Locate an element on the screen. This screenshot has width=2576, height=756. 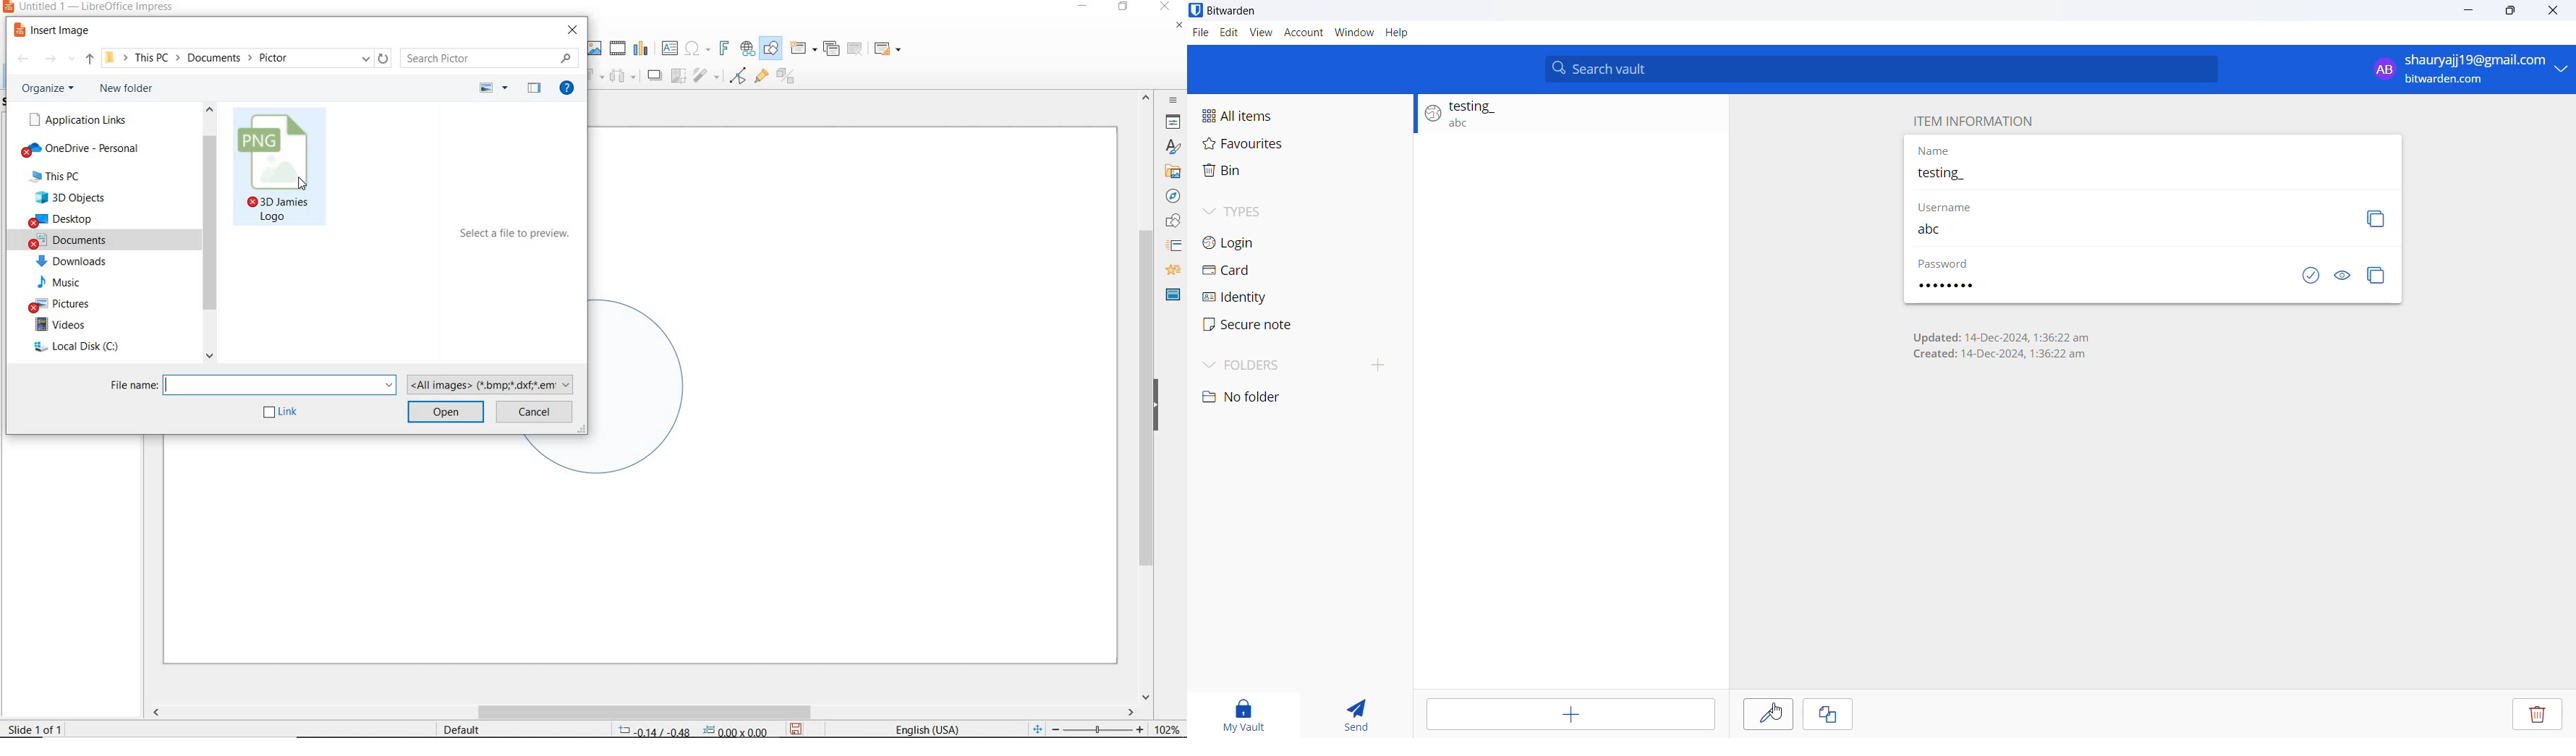
OneDrive - Personal is located at coordinates (86, 151).